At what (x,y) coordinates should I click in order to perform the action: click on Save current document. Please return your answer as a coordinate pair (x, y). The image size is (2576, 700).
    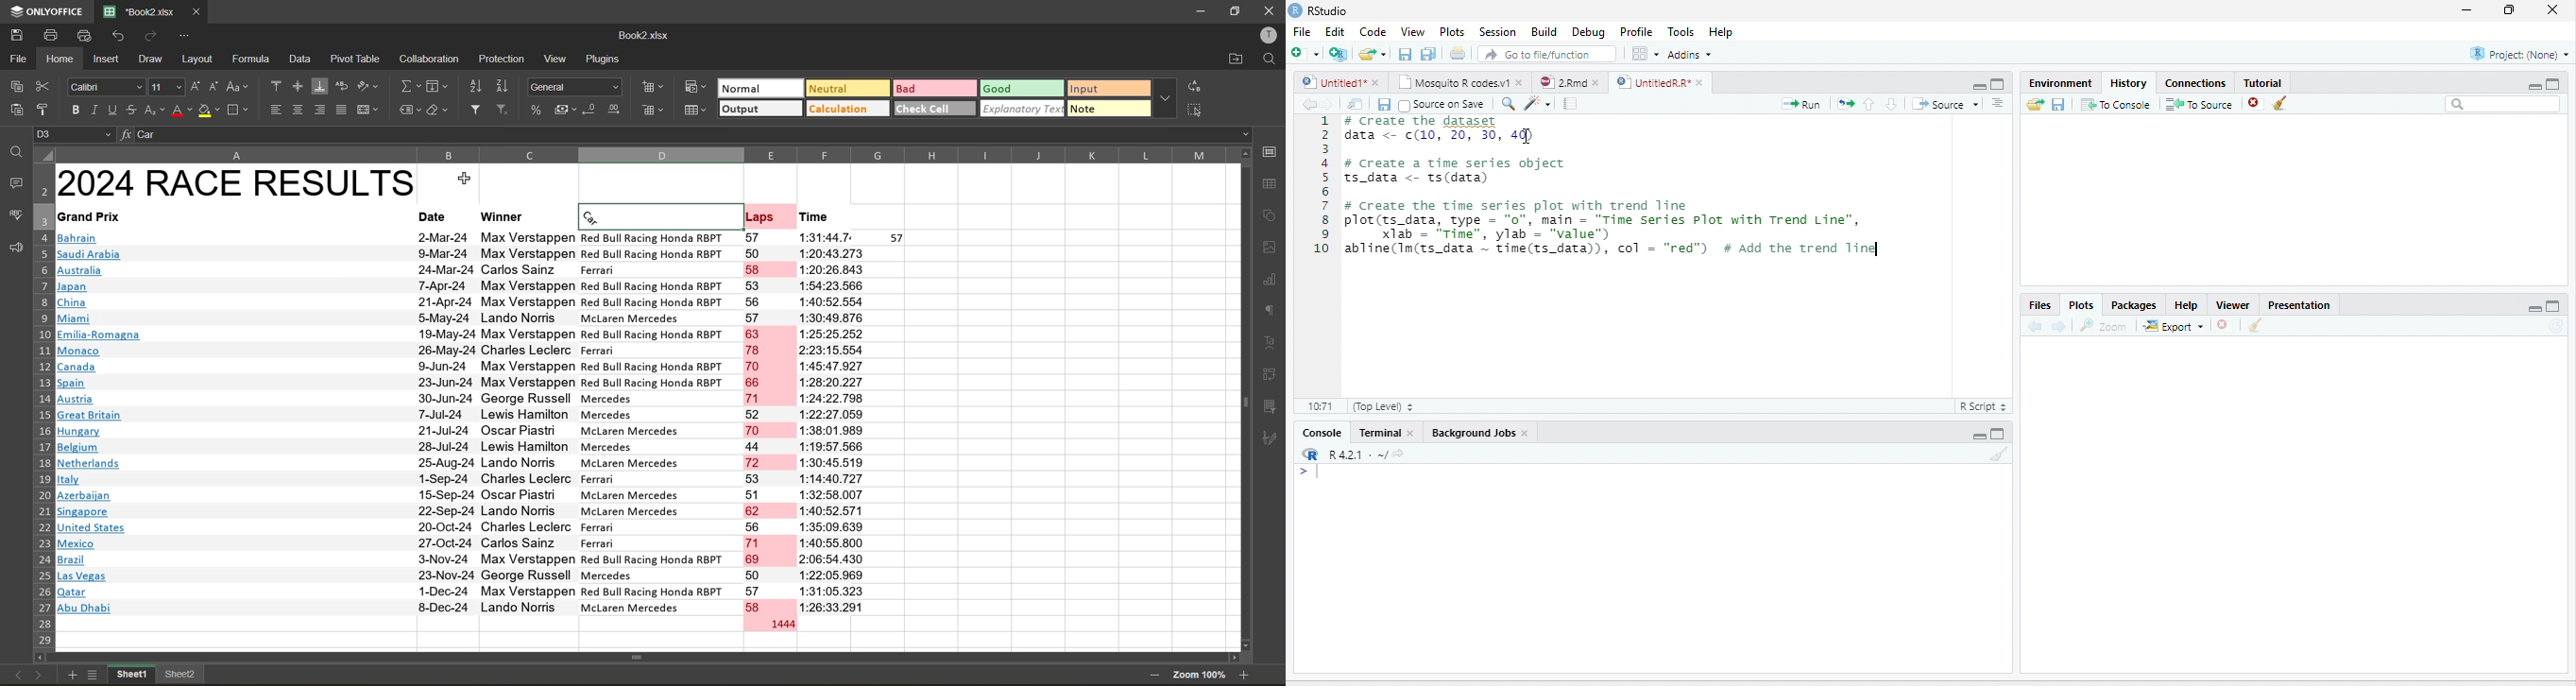
    Looking at the image, I should click on (1384, 105).